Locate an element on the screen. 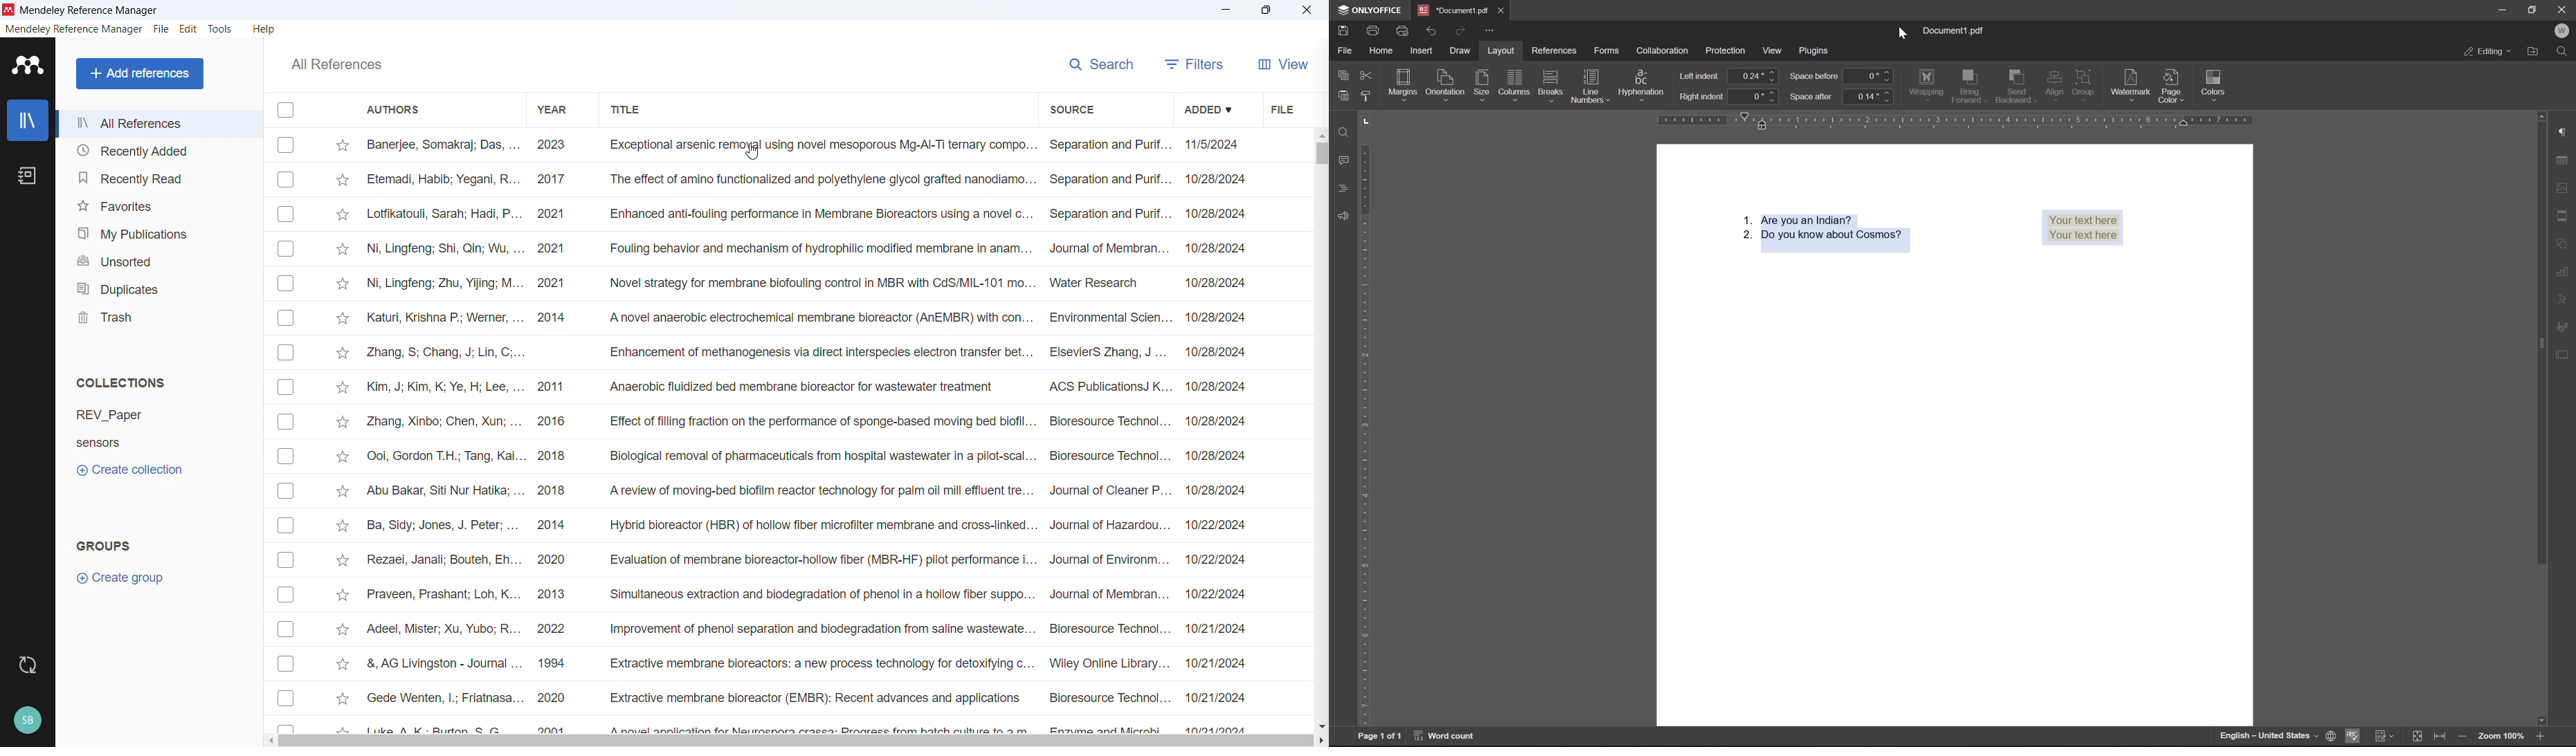 Image resolution: width=2576 pixels, height=756 pixels. header & footer settings is located at coordinates (2565, 217).